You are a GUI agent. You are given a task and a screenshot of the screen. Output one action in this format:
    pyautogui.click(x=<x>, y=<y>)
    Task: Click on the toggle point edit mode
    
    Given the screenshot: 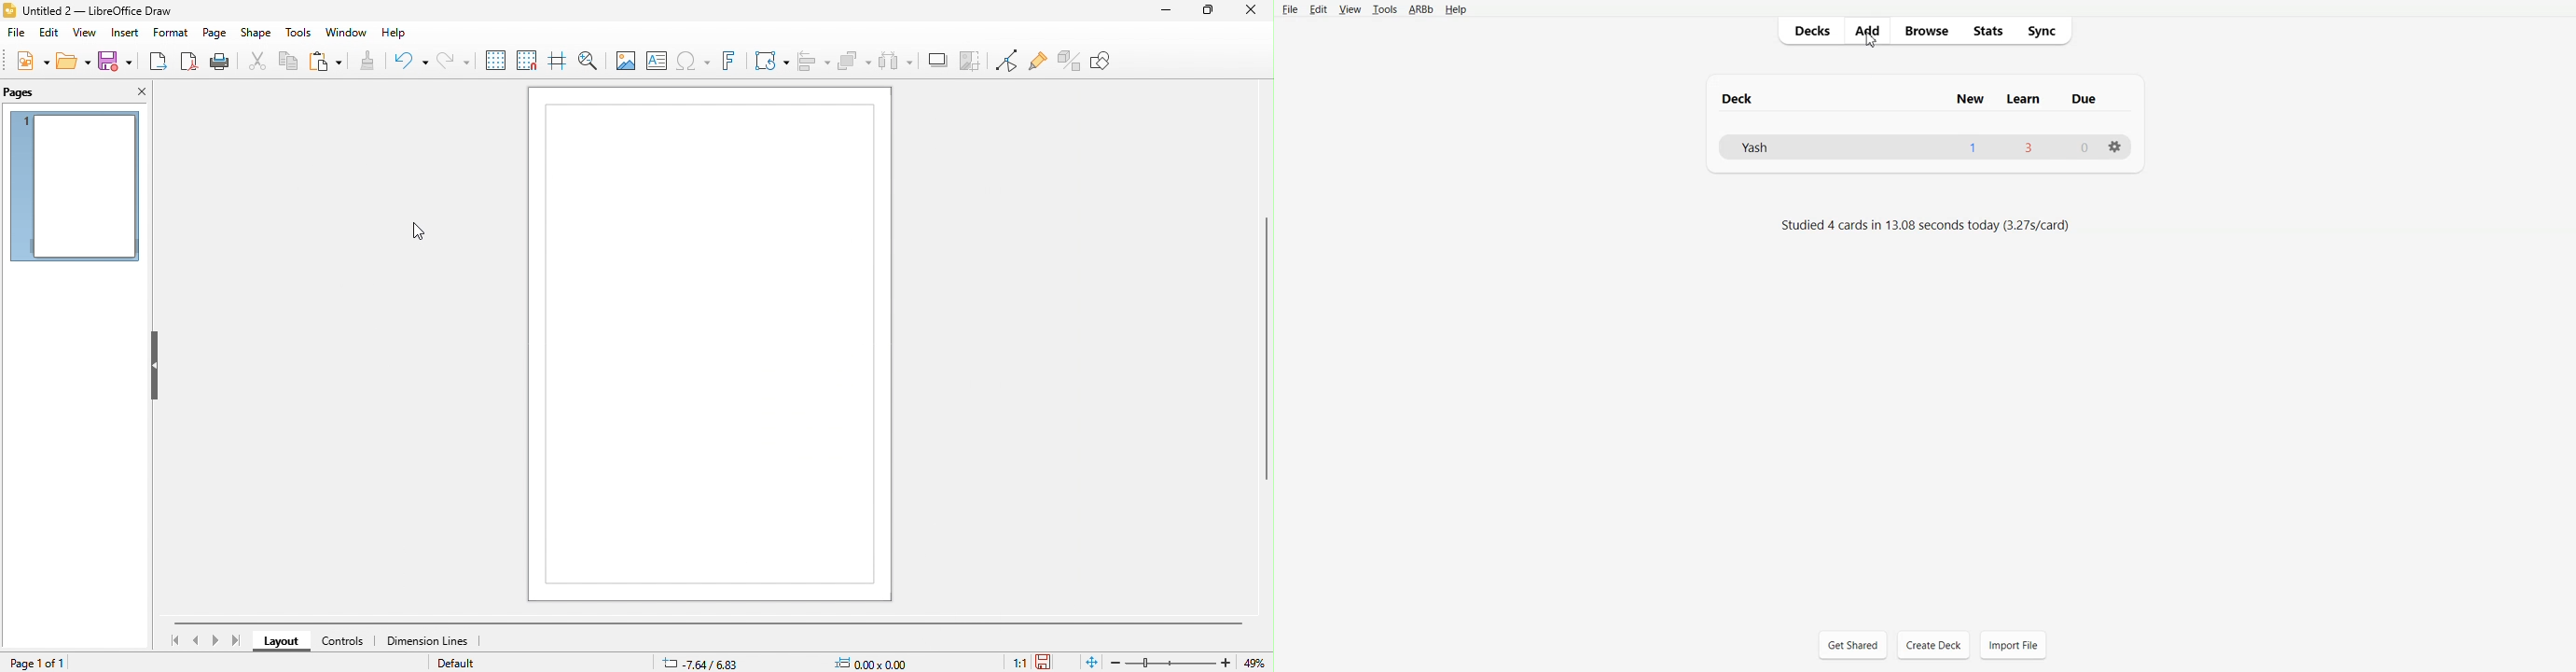 What is the action you would take?
    pyautogui.click(x=1004, y=61)
    